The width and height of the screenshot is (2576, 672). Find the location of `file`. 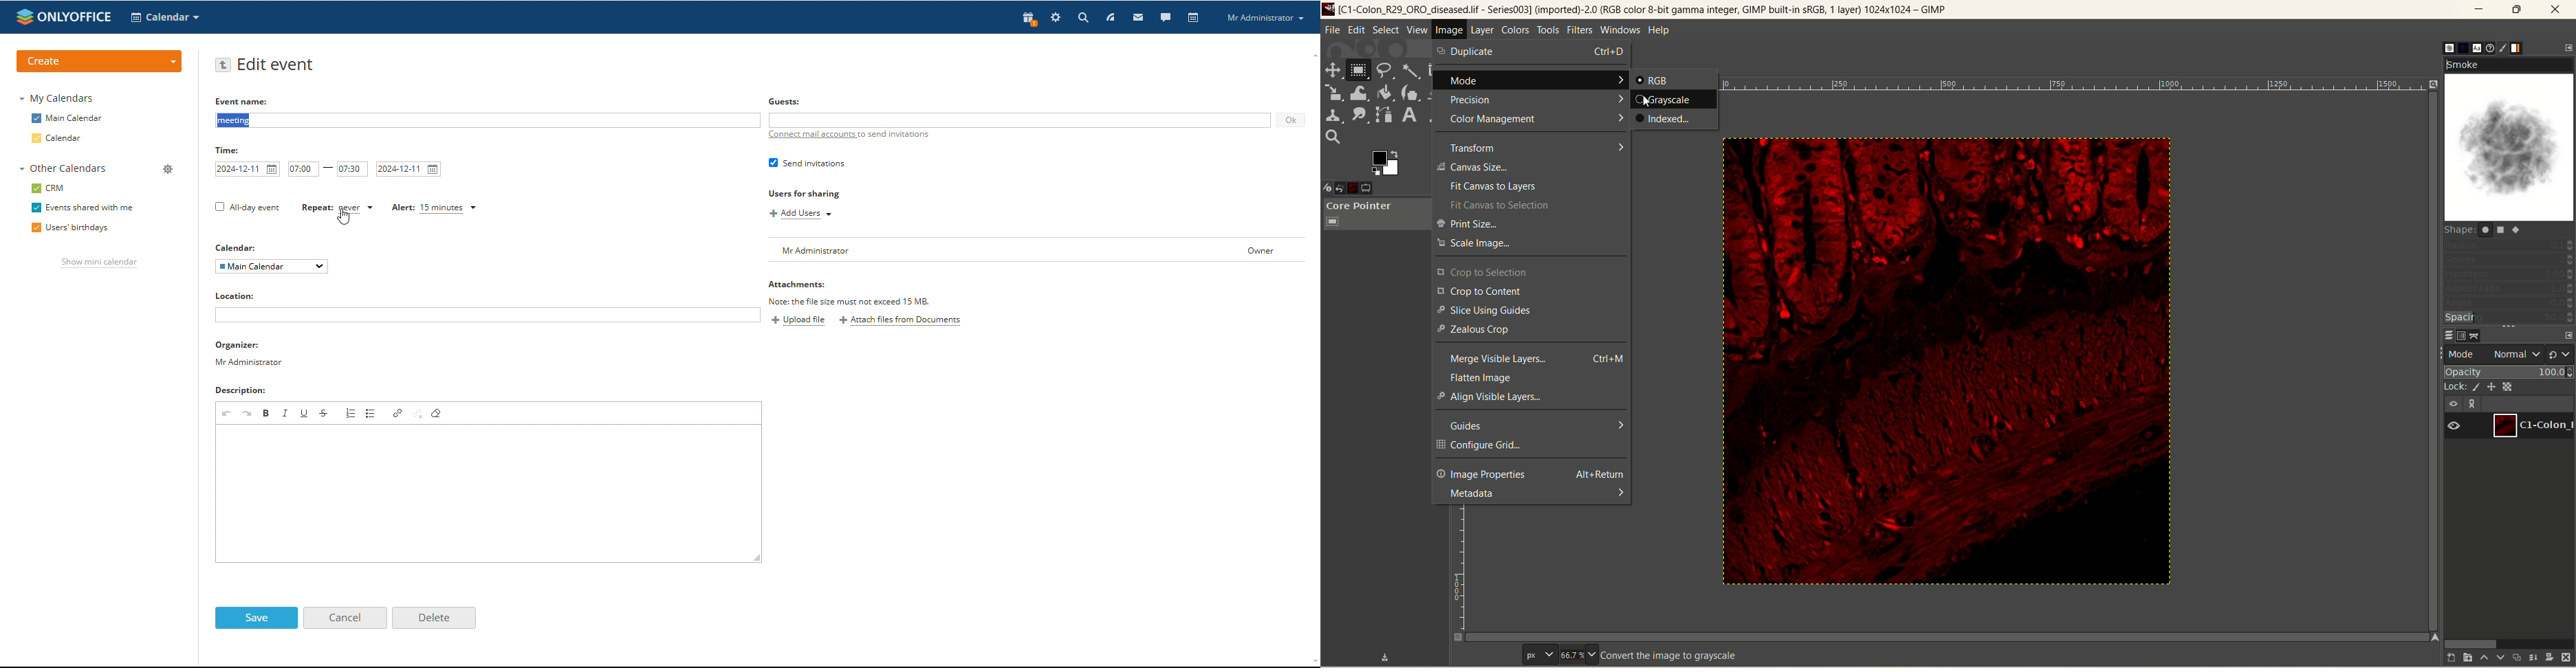

file is located at coordinates (1332, 29).